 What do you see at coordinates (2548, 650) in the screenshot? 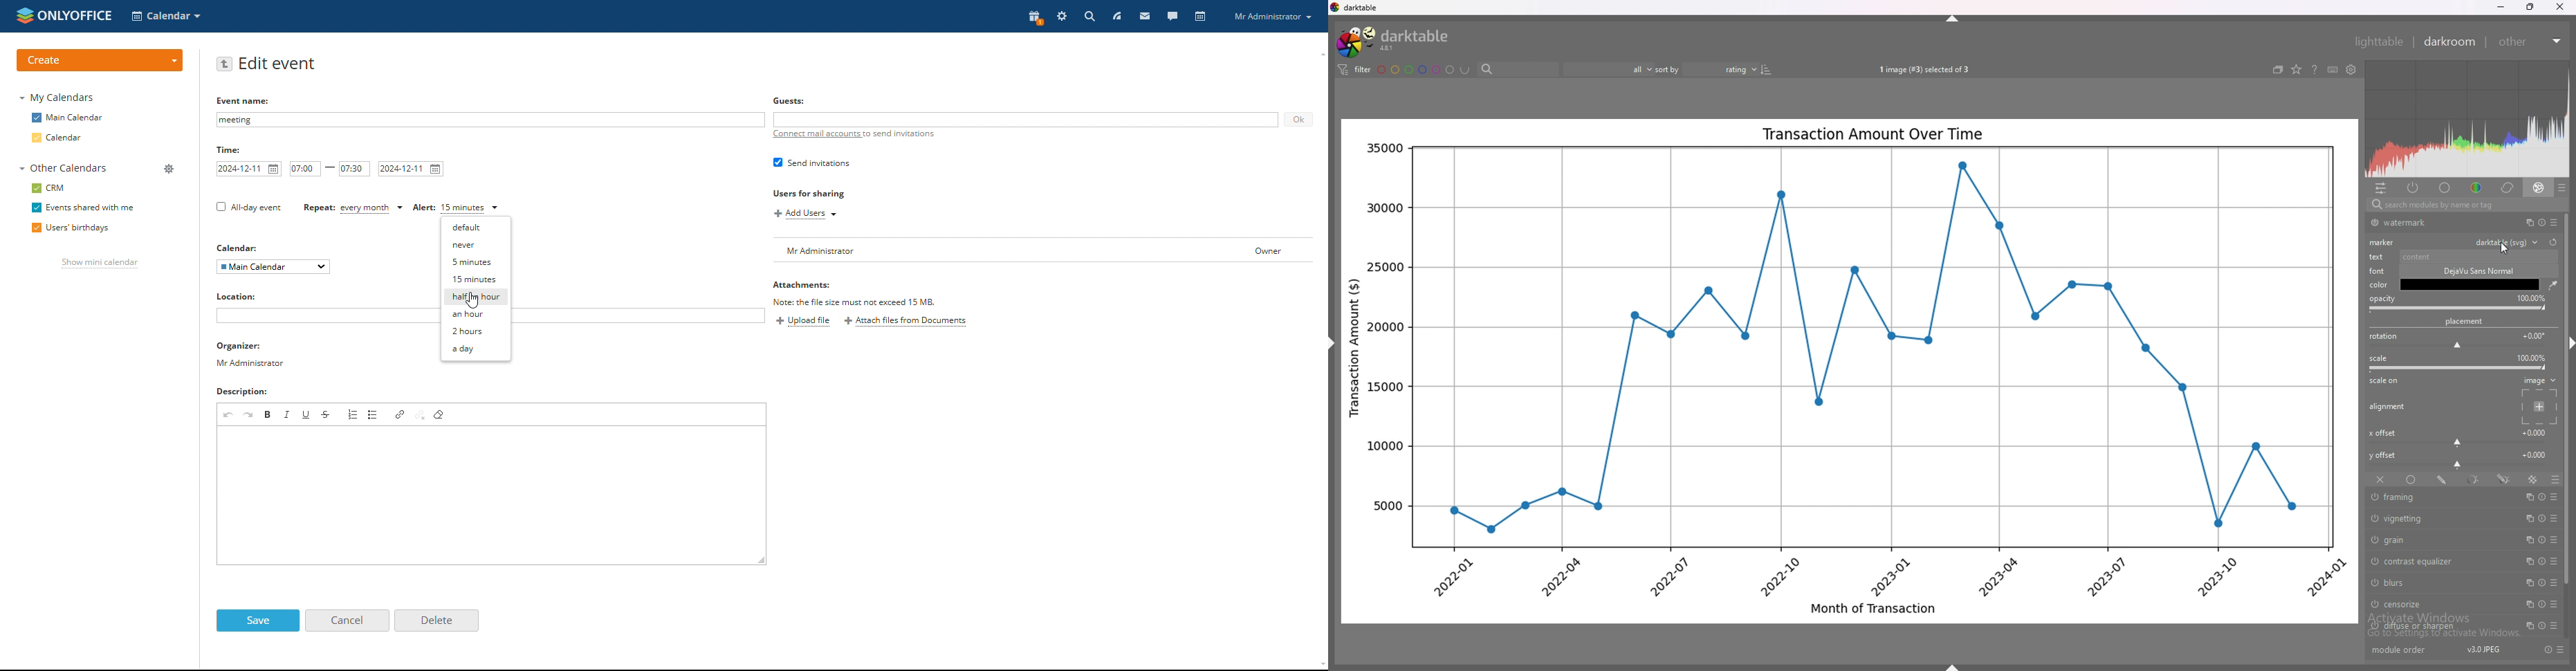
I see `reset` at bounding box center [2548, 650].